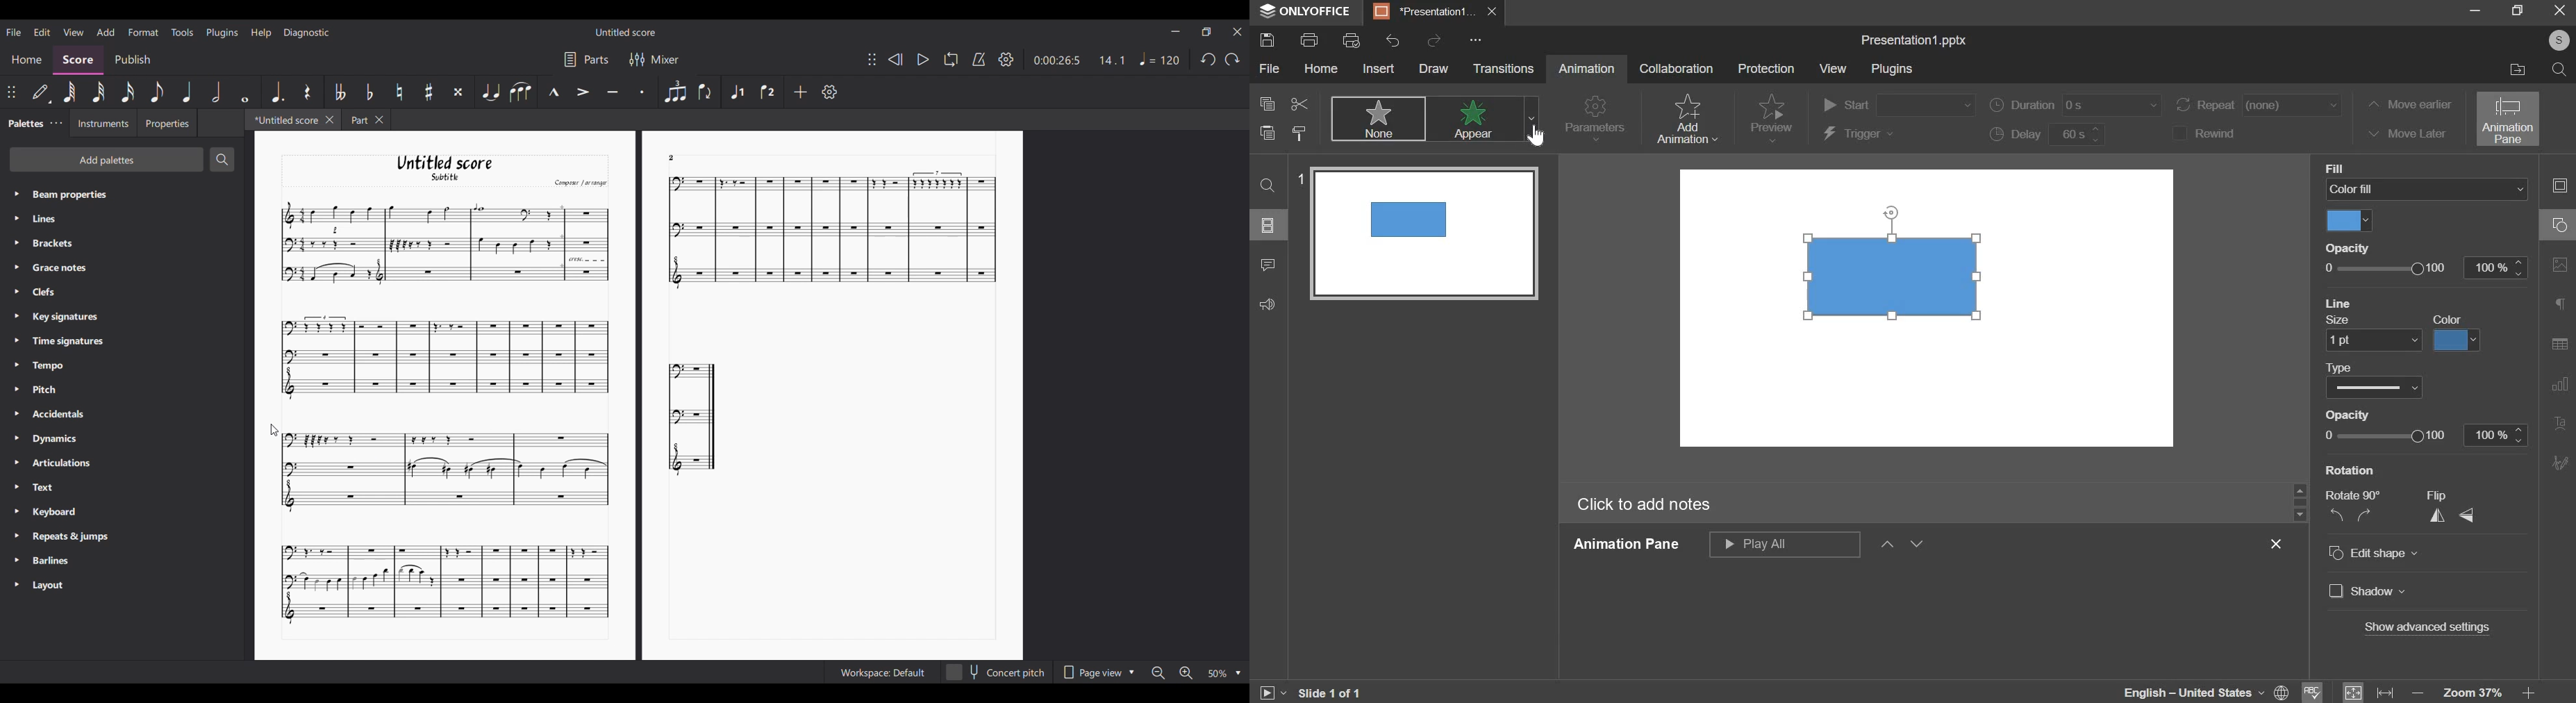  What do you see at coordinates (340, 92) in the screenshot?
I see `Toggle double flat` at bounding box center [340, 92].